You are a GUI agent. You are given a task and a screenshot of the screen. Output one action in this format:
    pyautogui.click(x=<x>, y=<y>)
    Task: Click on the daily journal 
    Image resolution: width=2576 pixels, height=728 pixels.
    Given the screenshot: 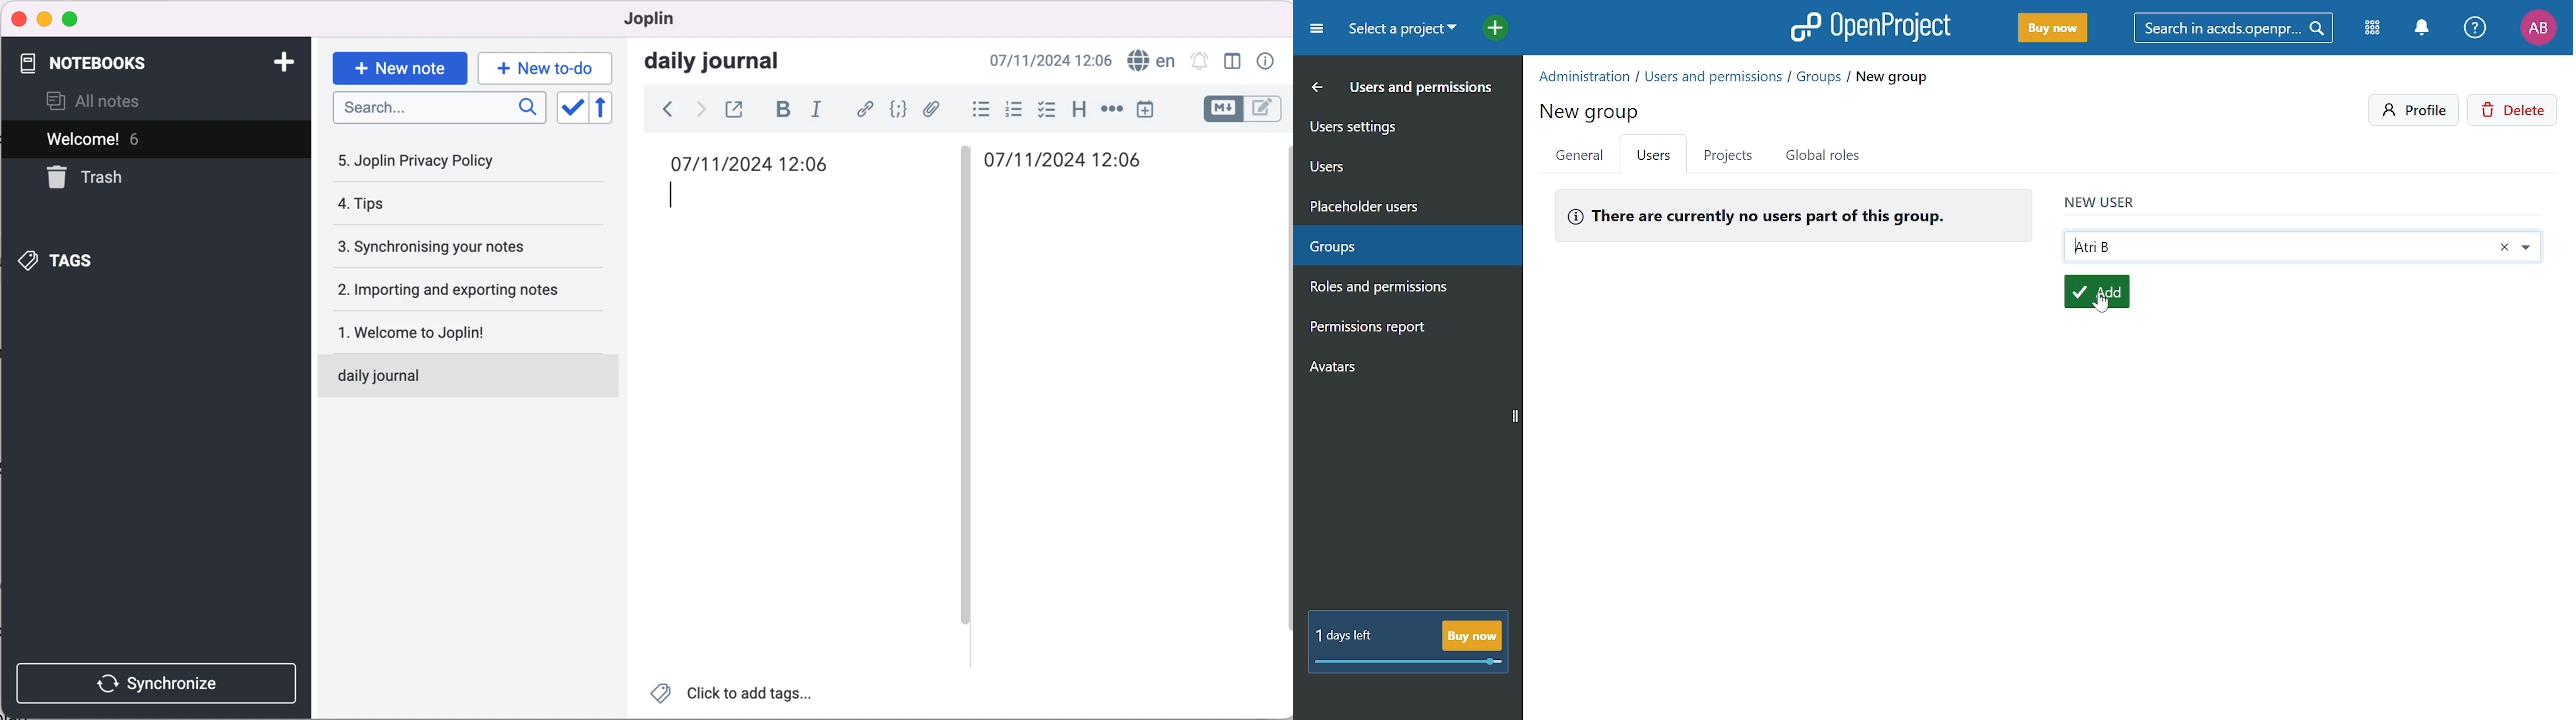 What is the action you would take?
    pyautogui.click(x=448, y=373)
    